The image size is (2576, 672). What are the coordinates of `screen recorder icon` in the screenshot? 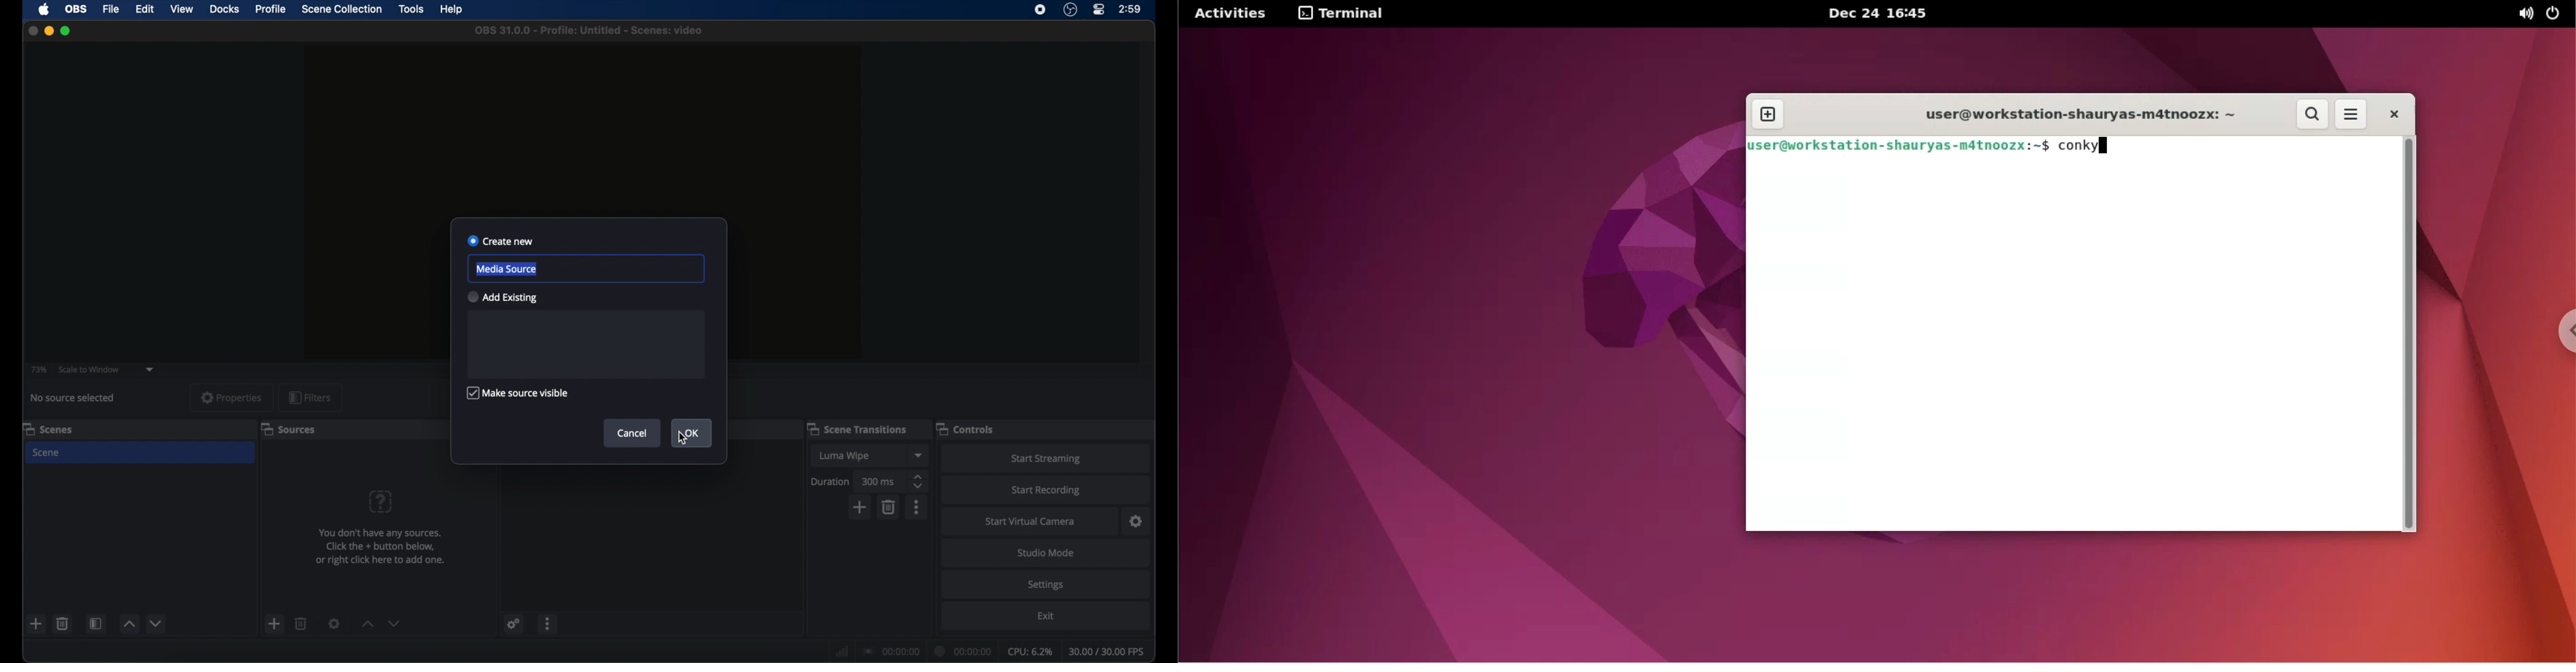 It's located at (1041, 10).